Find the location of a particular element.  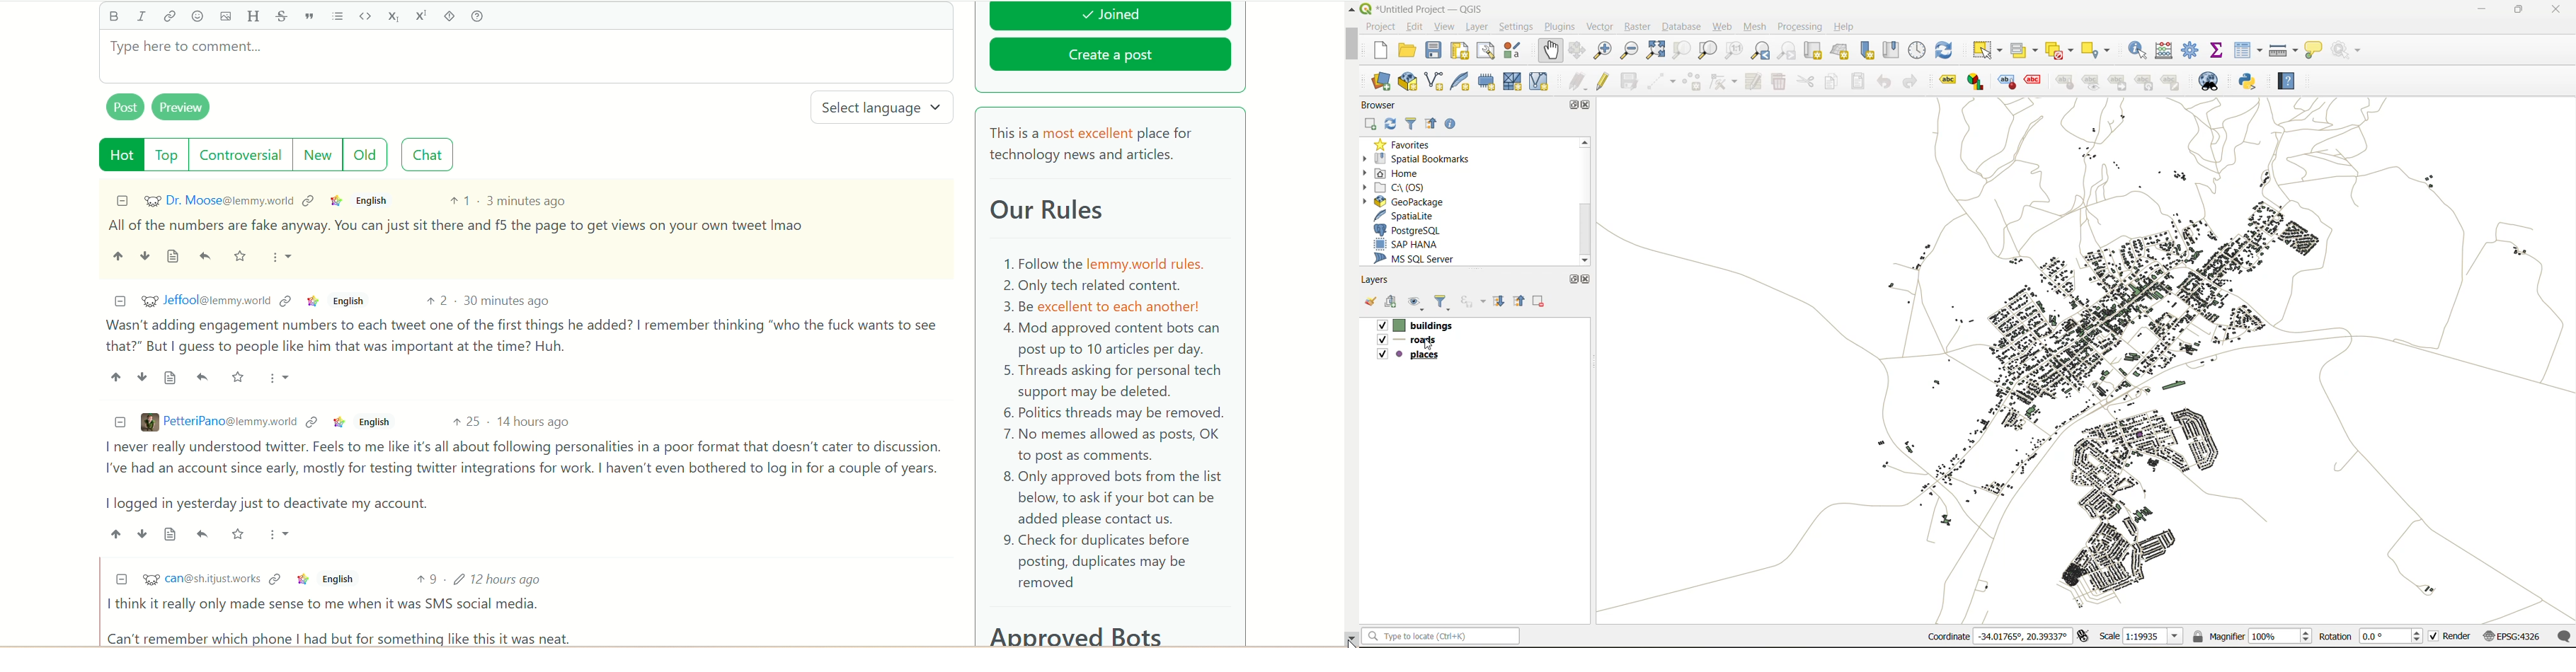

vertex tools is located at coordinates (1719, 81).